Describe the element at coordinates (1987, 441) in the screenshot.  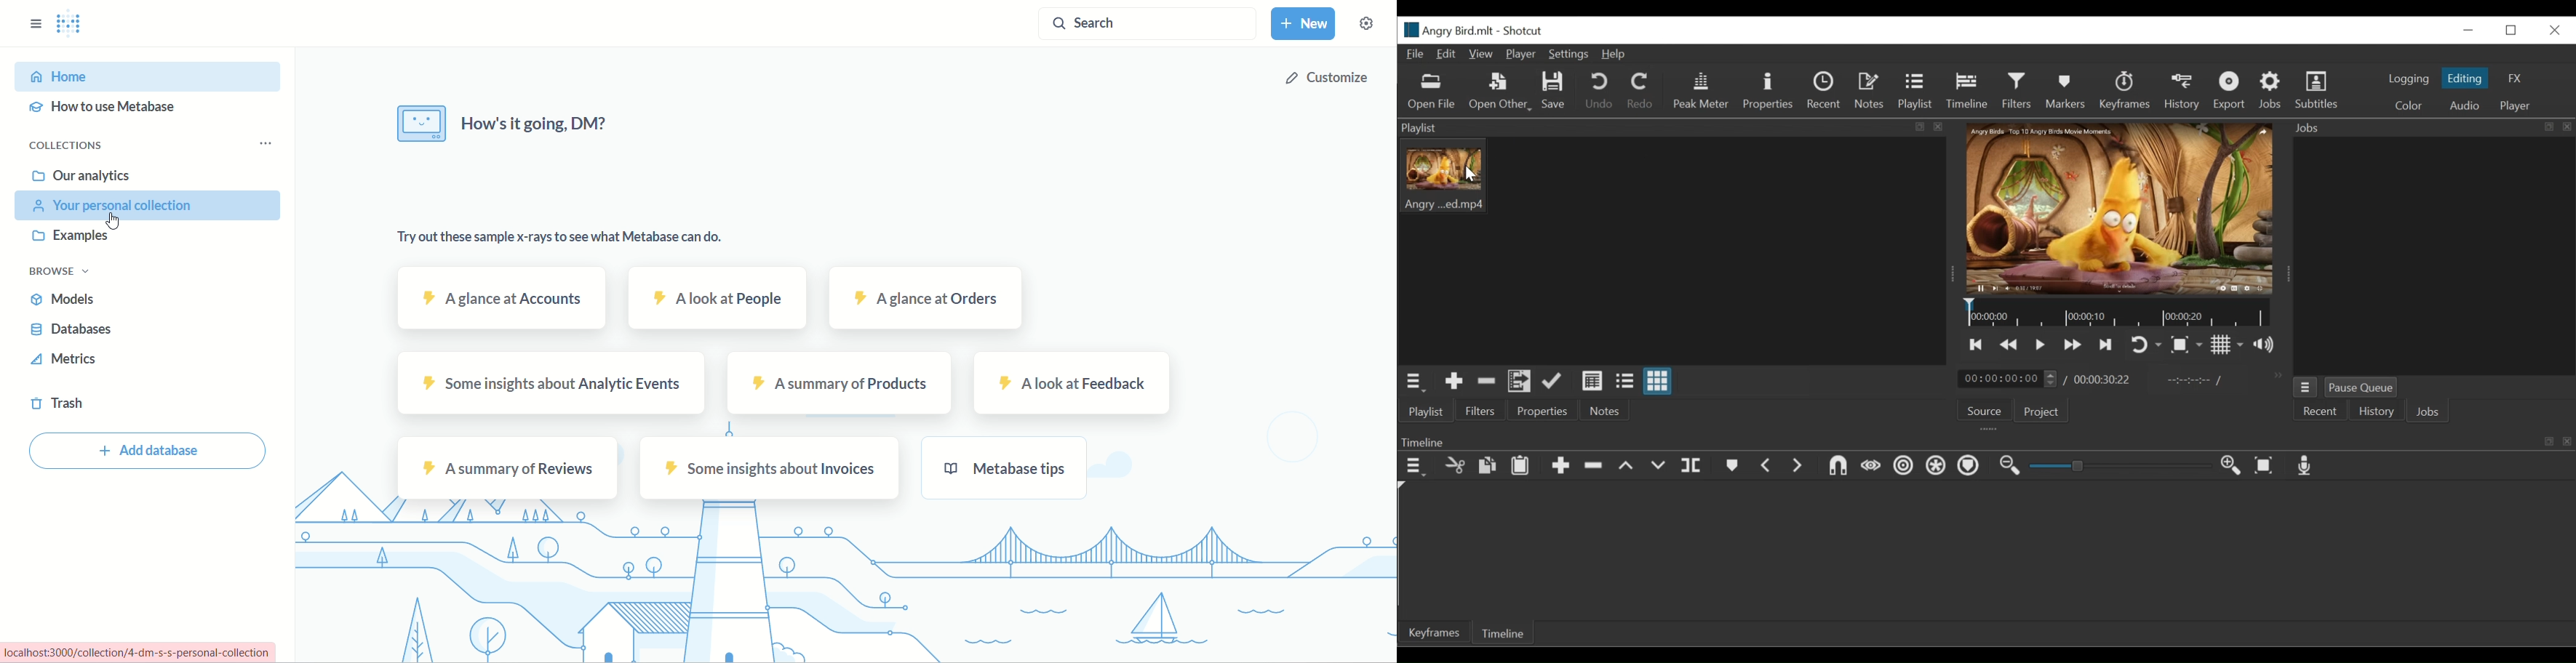
I see `Timeline` at that location.